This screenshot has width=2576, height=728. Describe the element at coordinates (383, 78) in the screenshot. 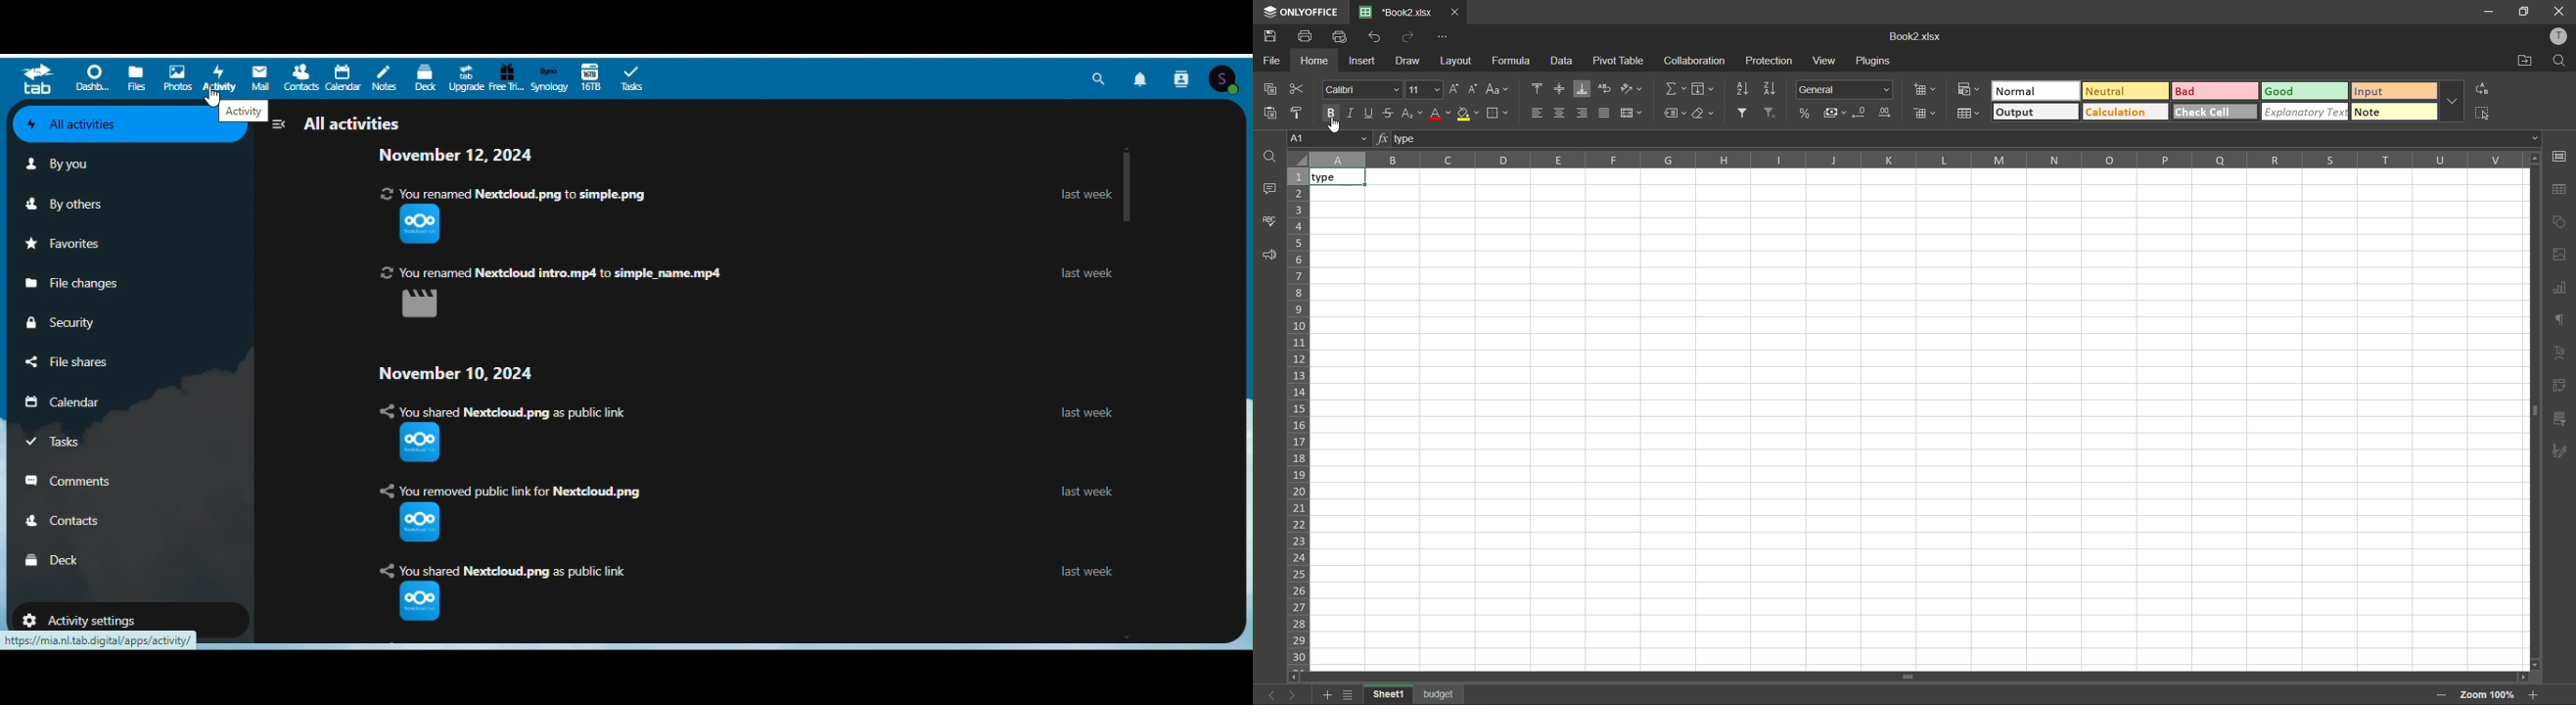

I see `Notes` at that location.